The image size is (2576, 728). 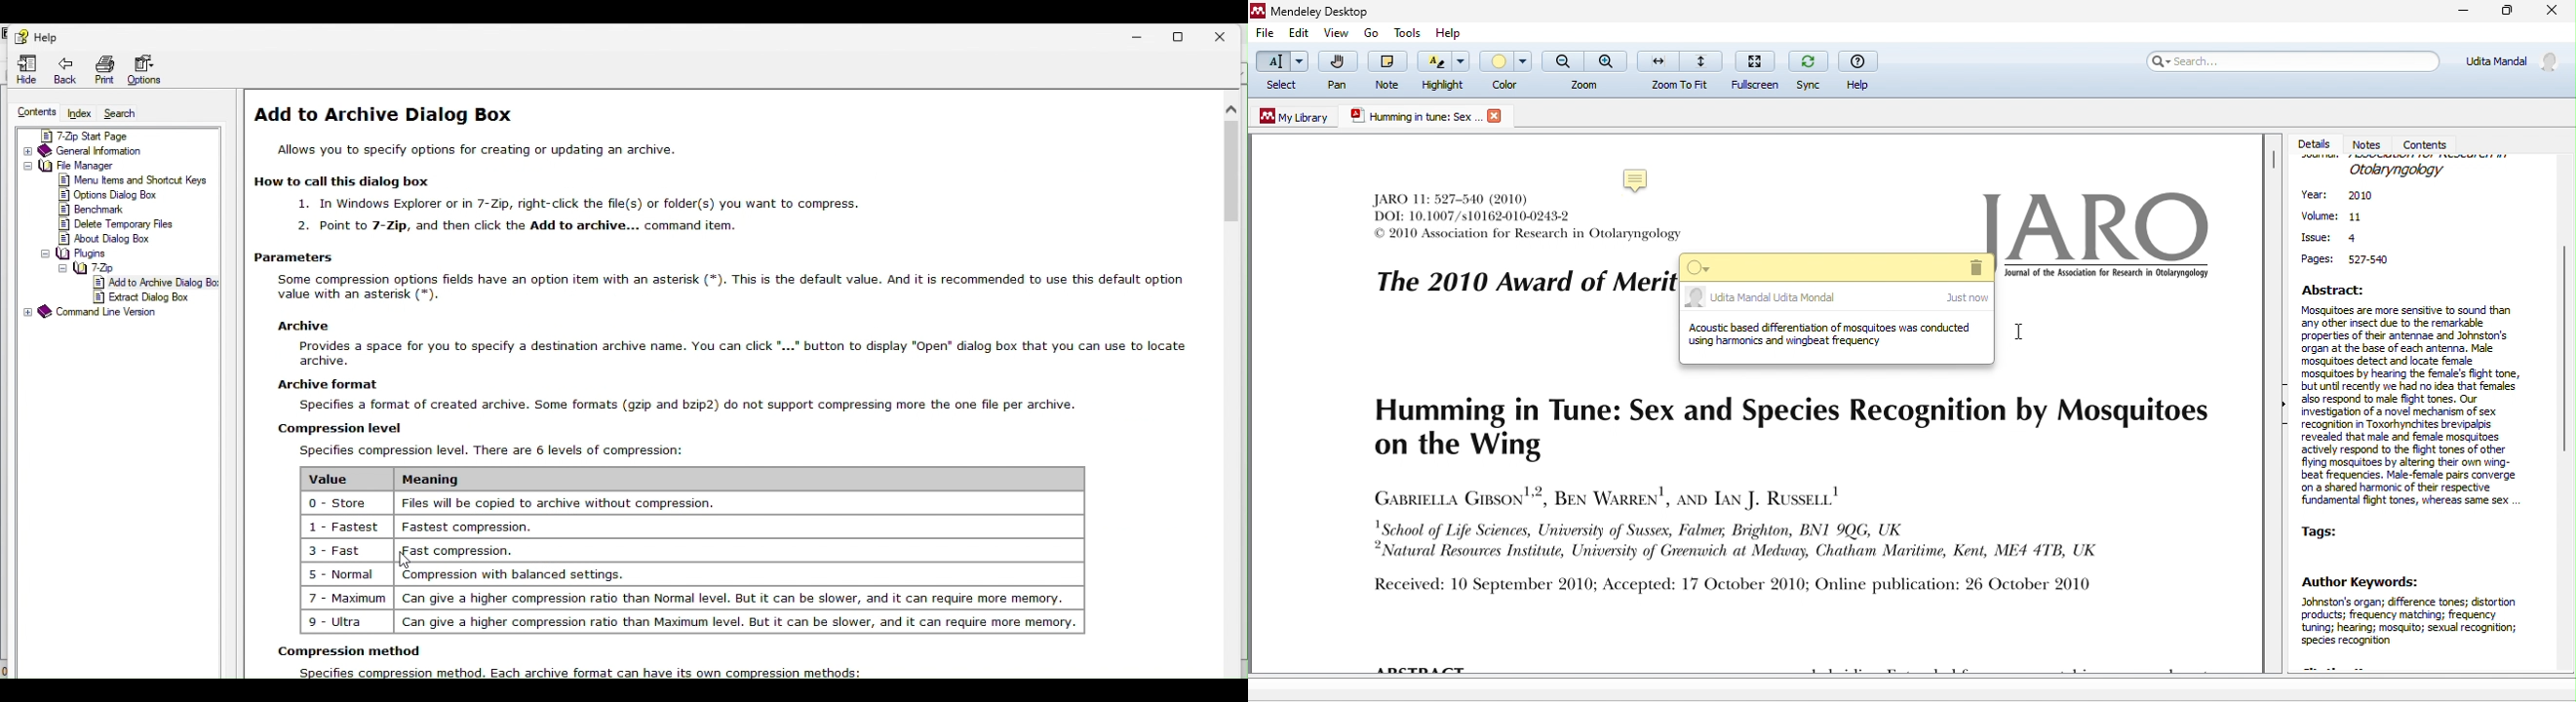 What do you see at coordinates (1637, 177) in the screenshot?
I see `note` at bounding box center [1637, 177].